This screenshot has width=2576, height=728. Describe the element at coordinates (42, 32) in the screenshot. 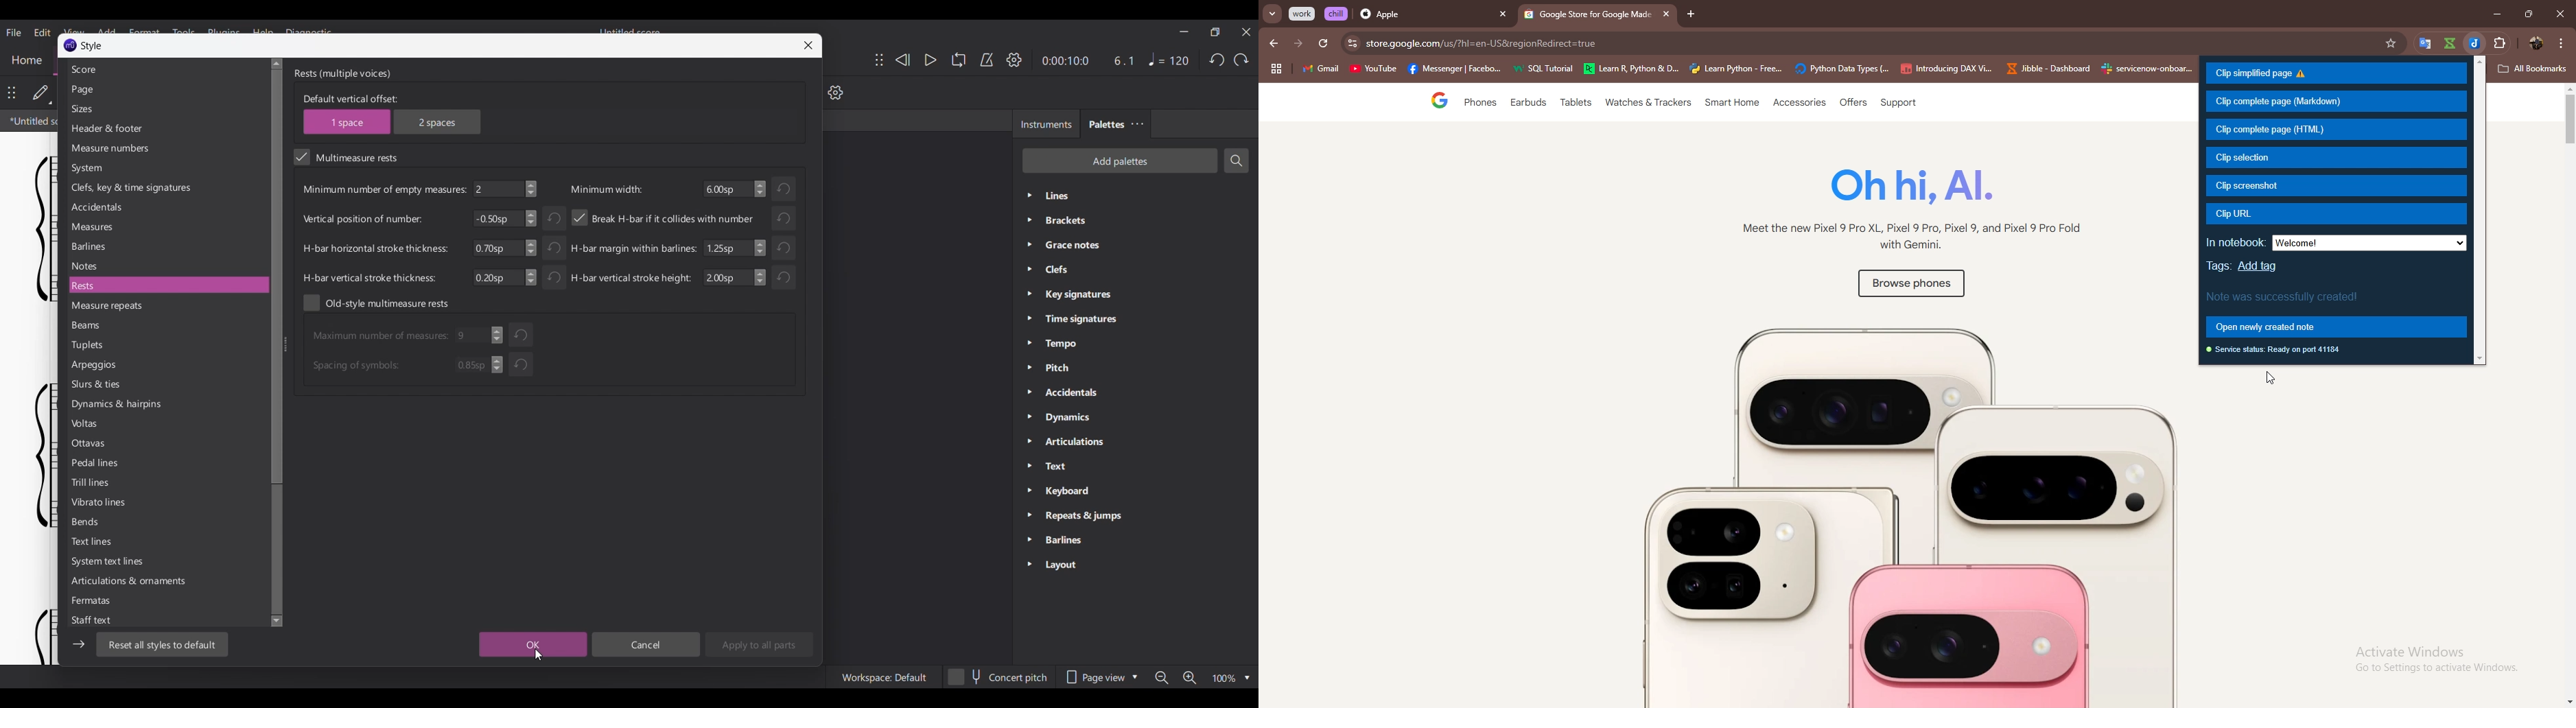

I see `Edit menu` at that location.